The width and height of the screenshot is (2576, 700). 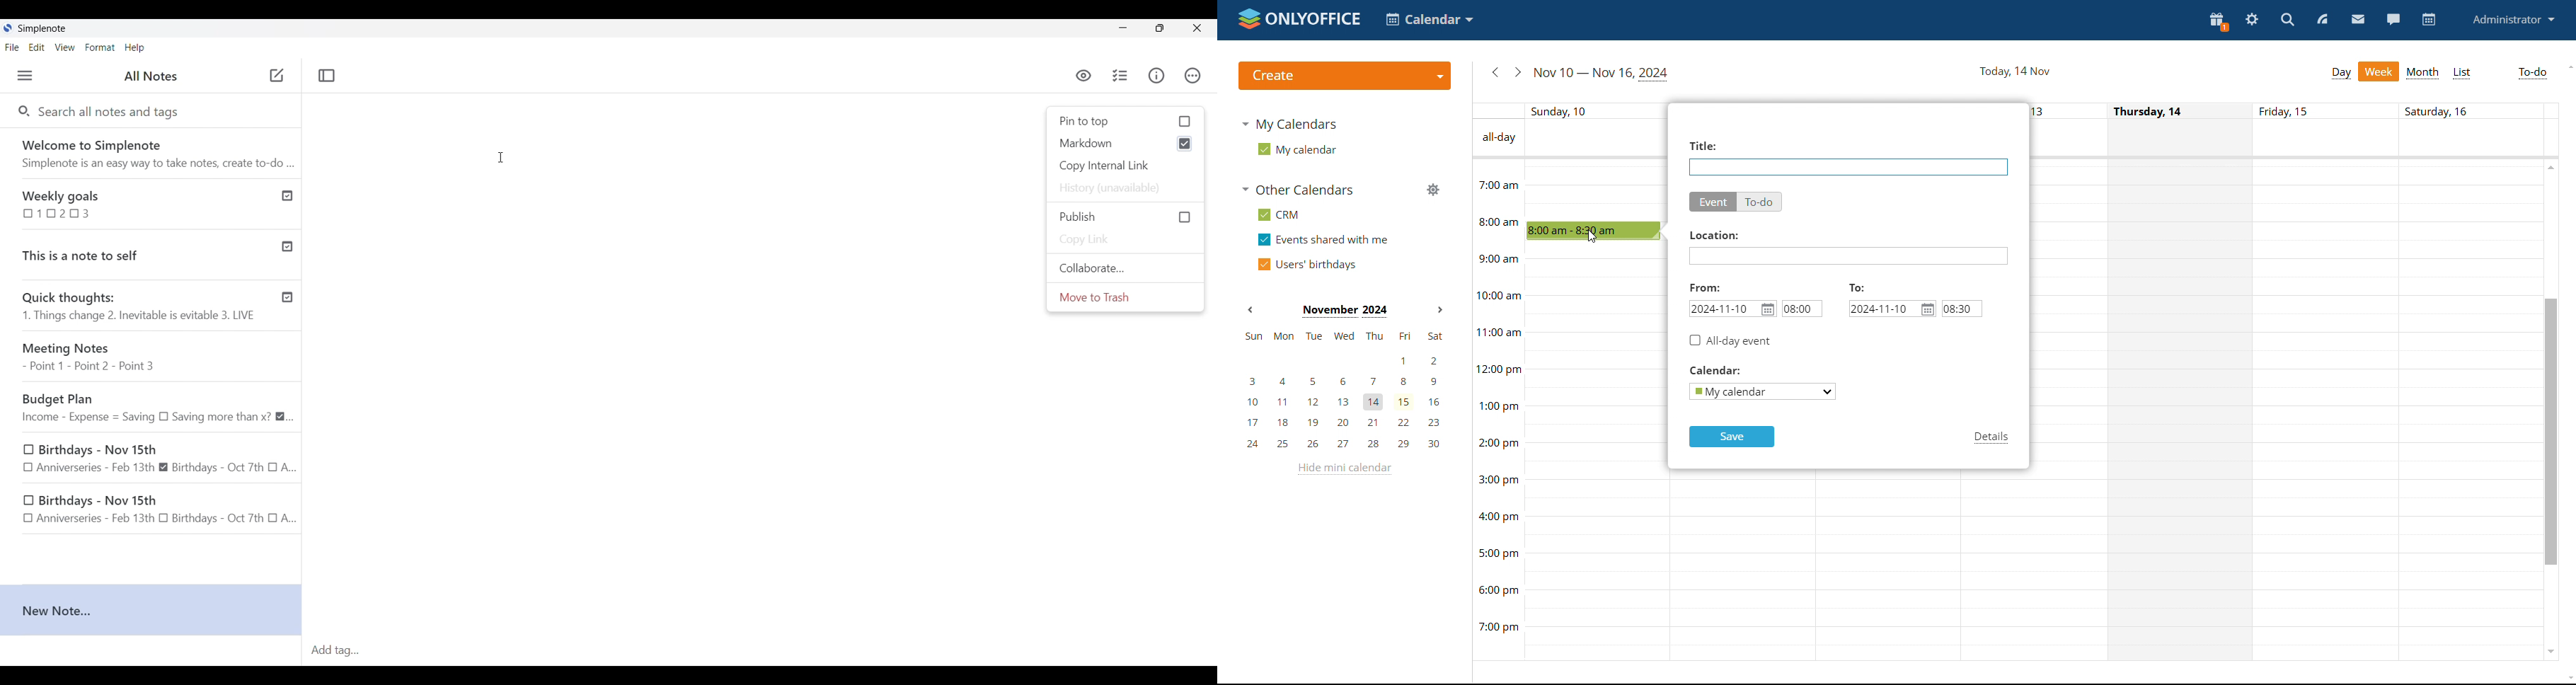 I want to click on File menu, so click(x=12, y=47).